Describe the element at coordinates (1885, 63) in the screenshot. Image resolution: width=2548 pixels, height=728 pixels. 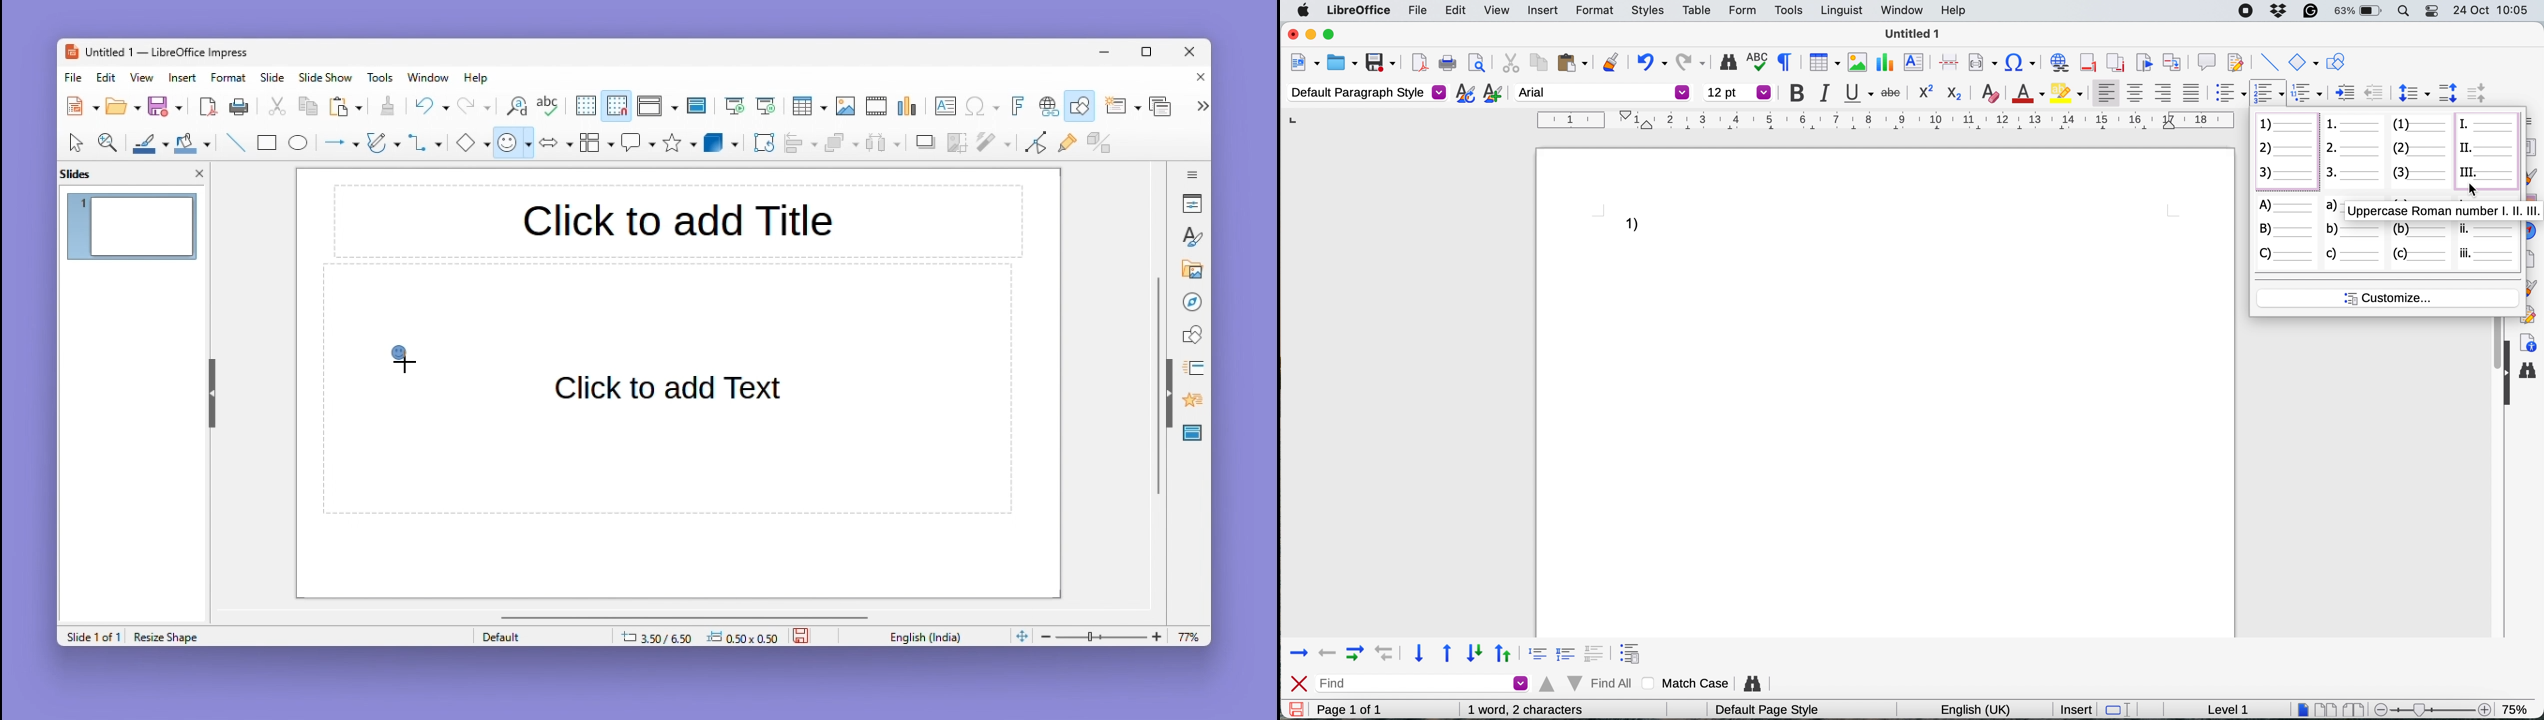
I see `inesrt chart` at that location.